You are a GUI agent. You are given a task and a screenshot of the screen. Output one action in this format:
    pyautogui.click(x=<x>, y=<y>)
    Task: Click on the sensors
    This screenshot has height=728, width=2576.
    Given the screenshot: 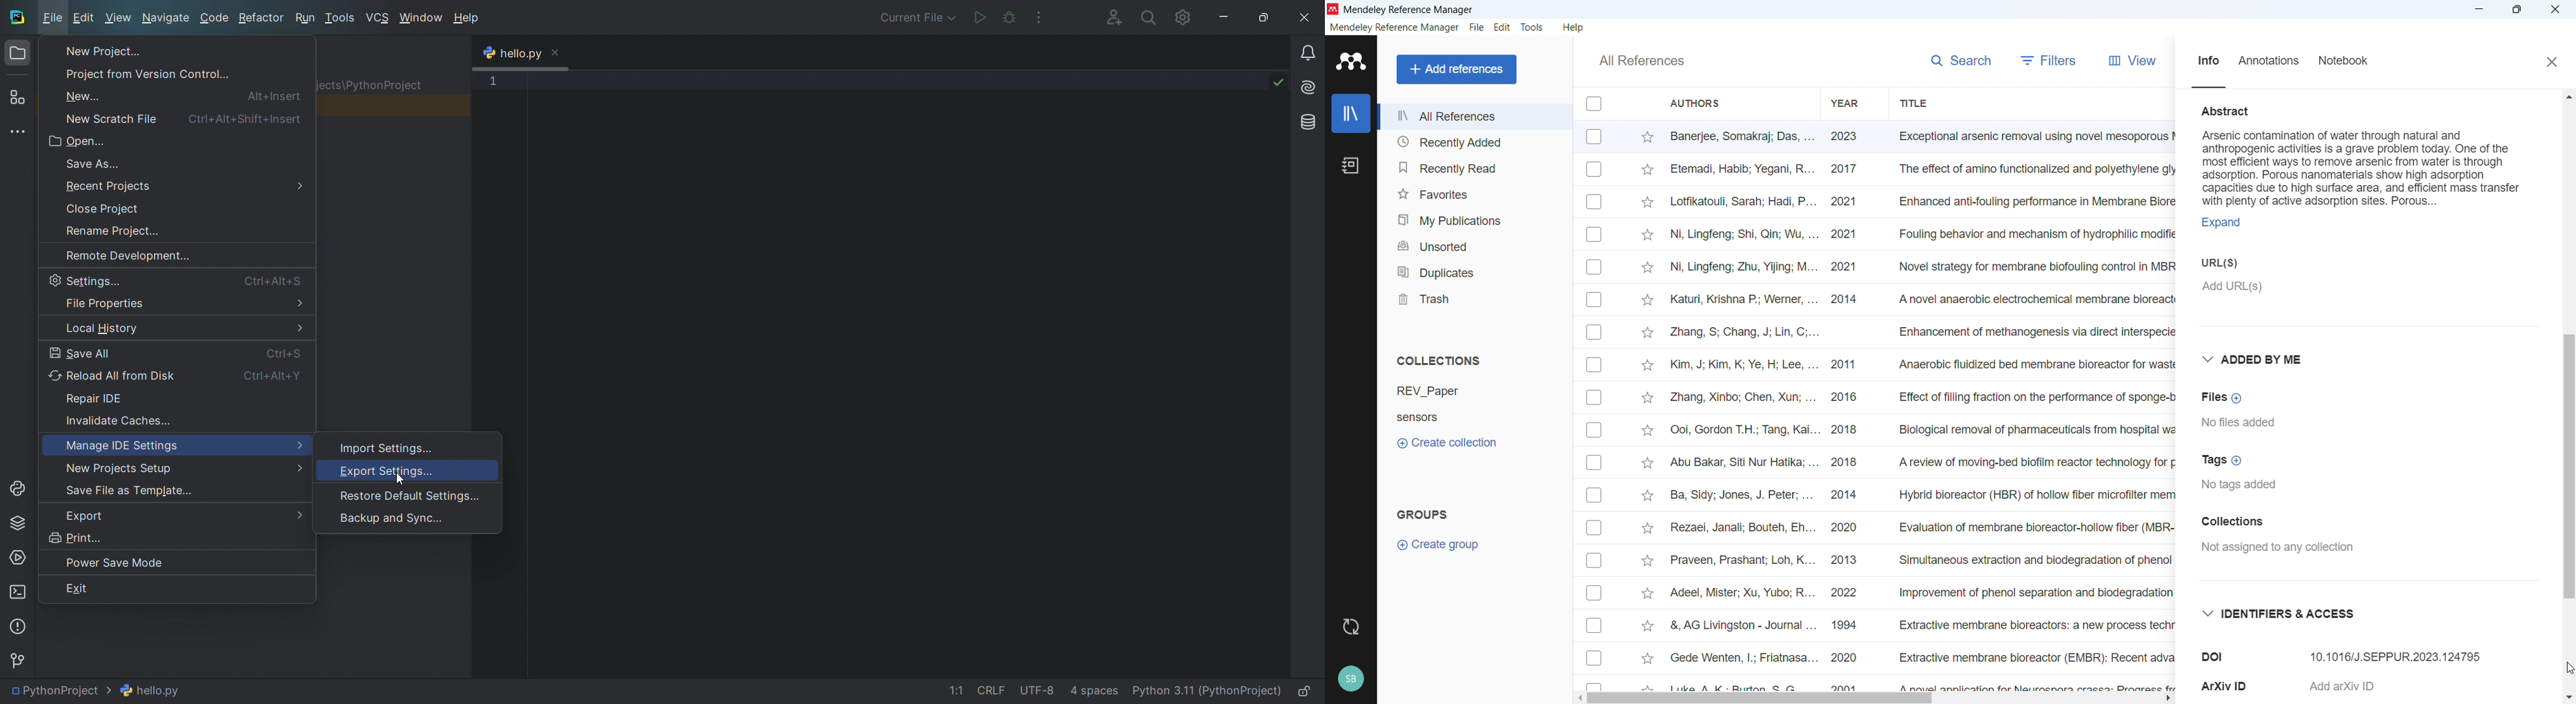 What is the action you would take?
    pyautogui.click(x=1439, y=417)
    